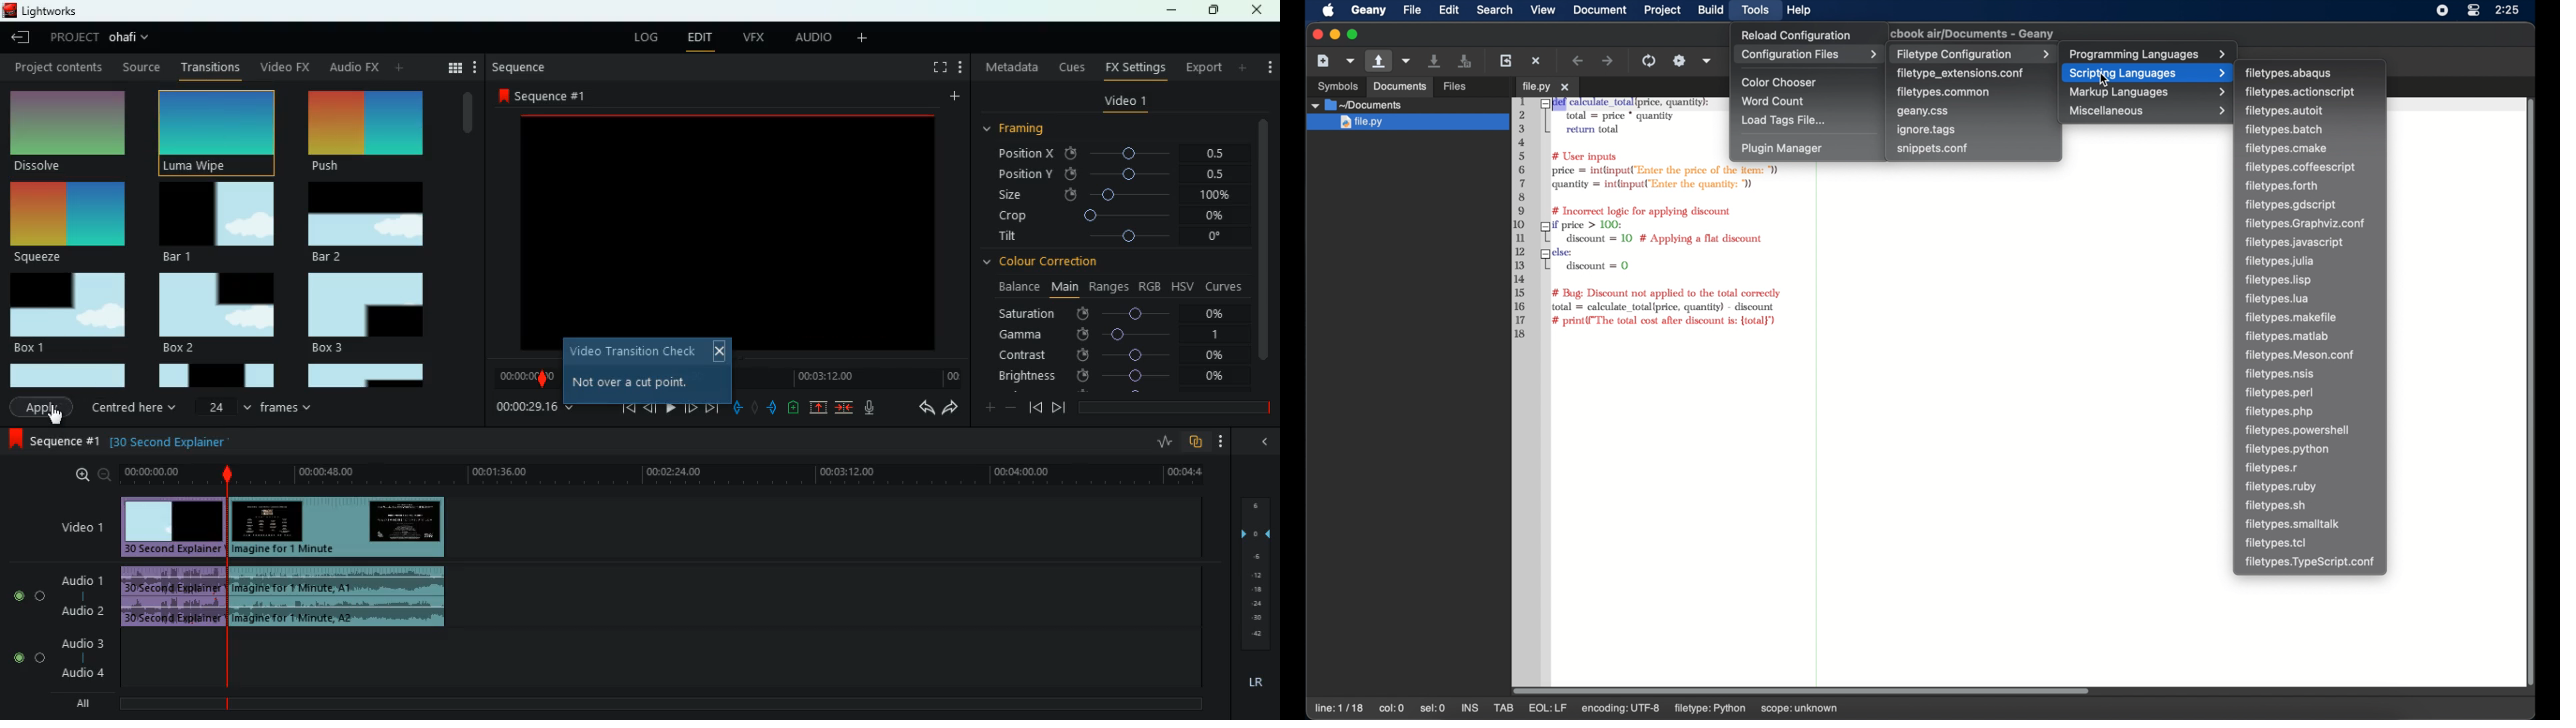 The height and width of the screenshot is (728, 2576). Describe the element at coordinates (65, 223) in the screenshot. I see `squeeze` at that location.